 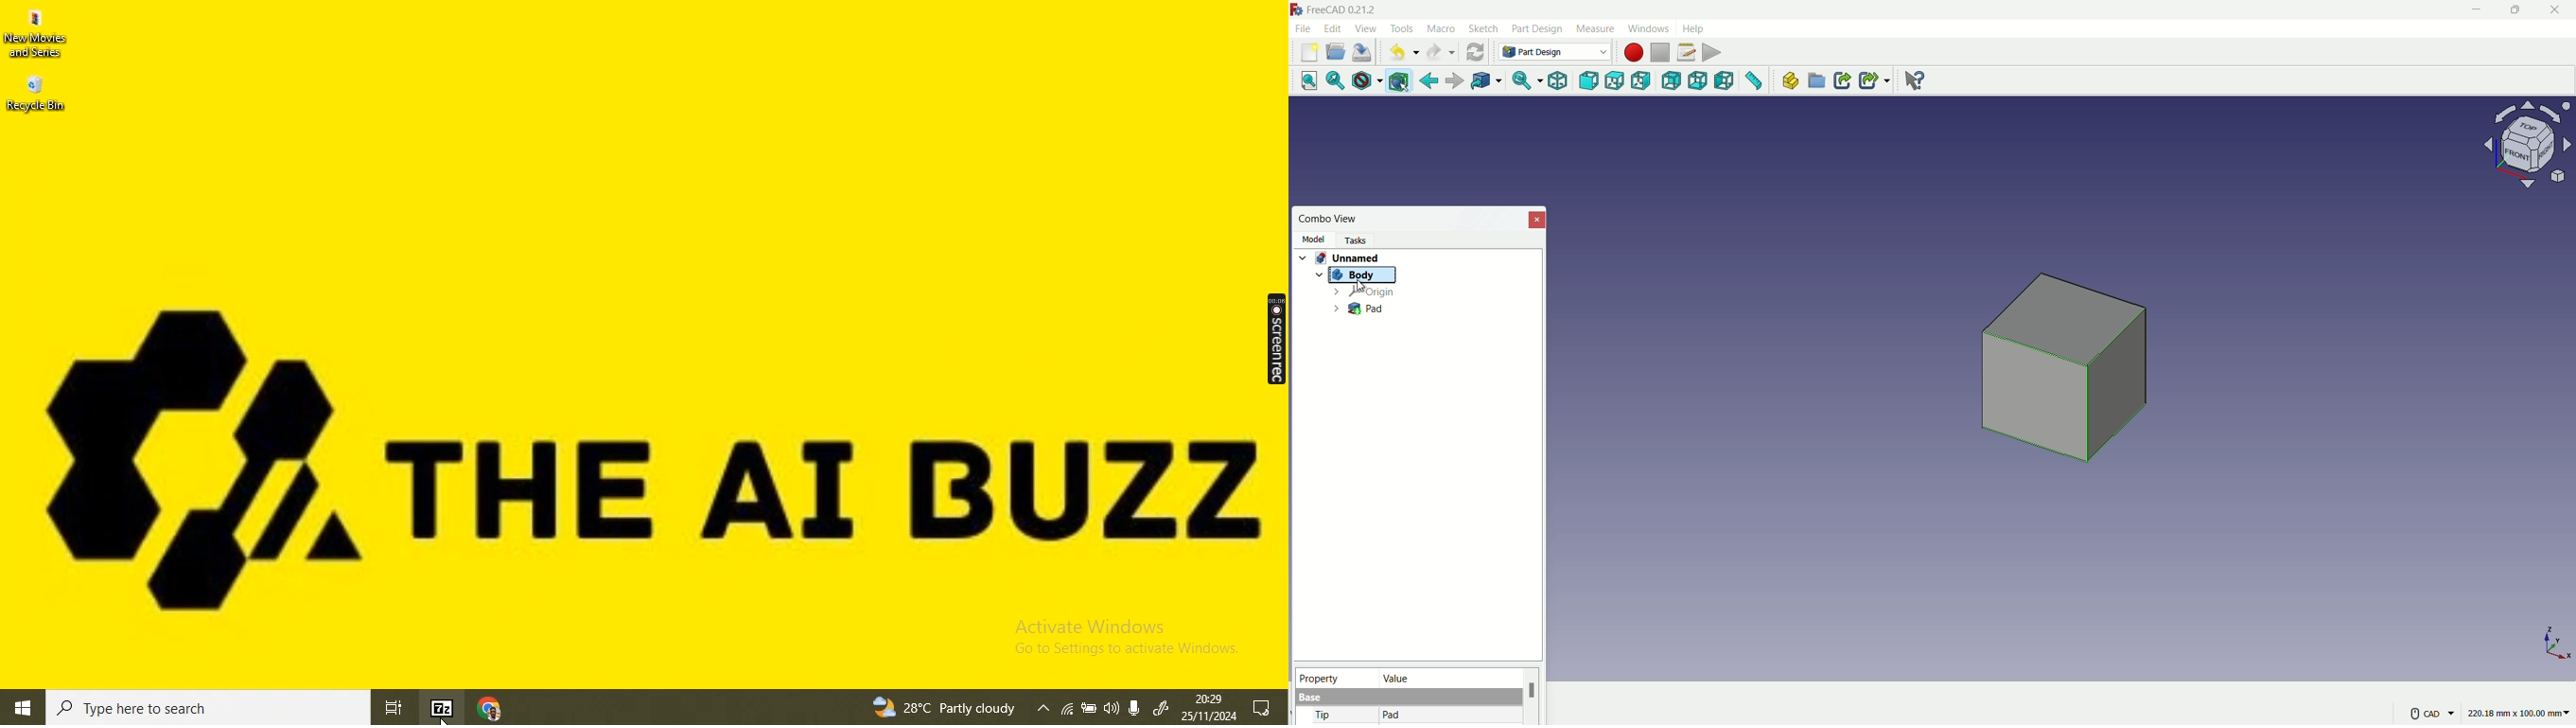 I want to click on Origin, so click(x=1363, y=292).